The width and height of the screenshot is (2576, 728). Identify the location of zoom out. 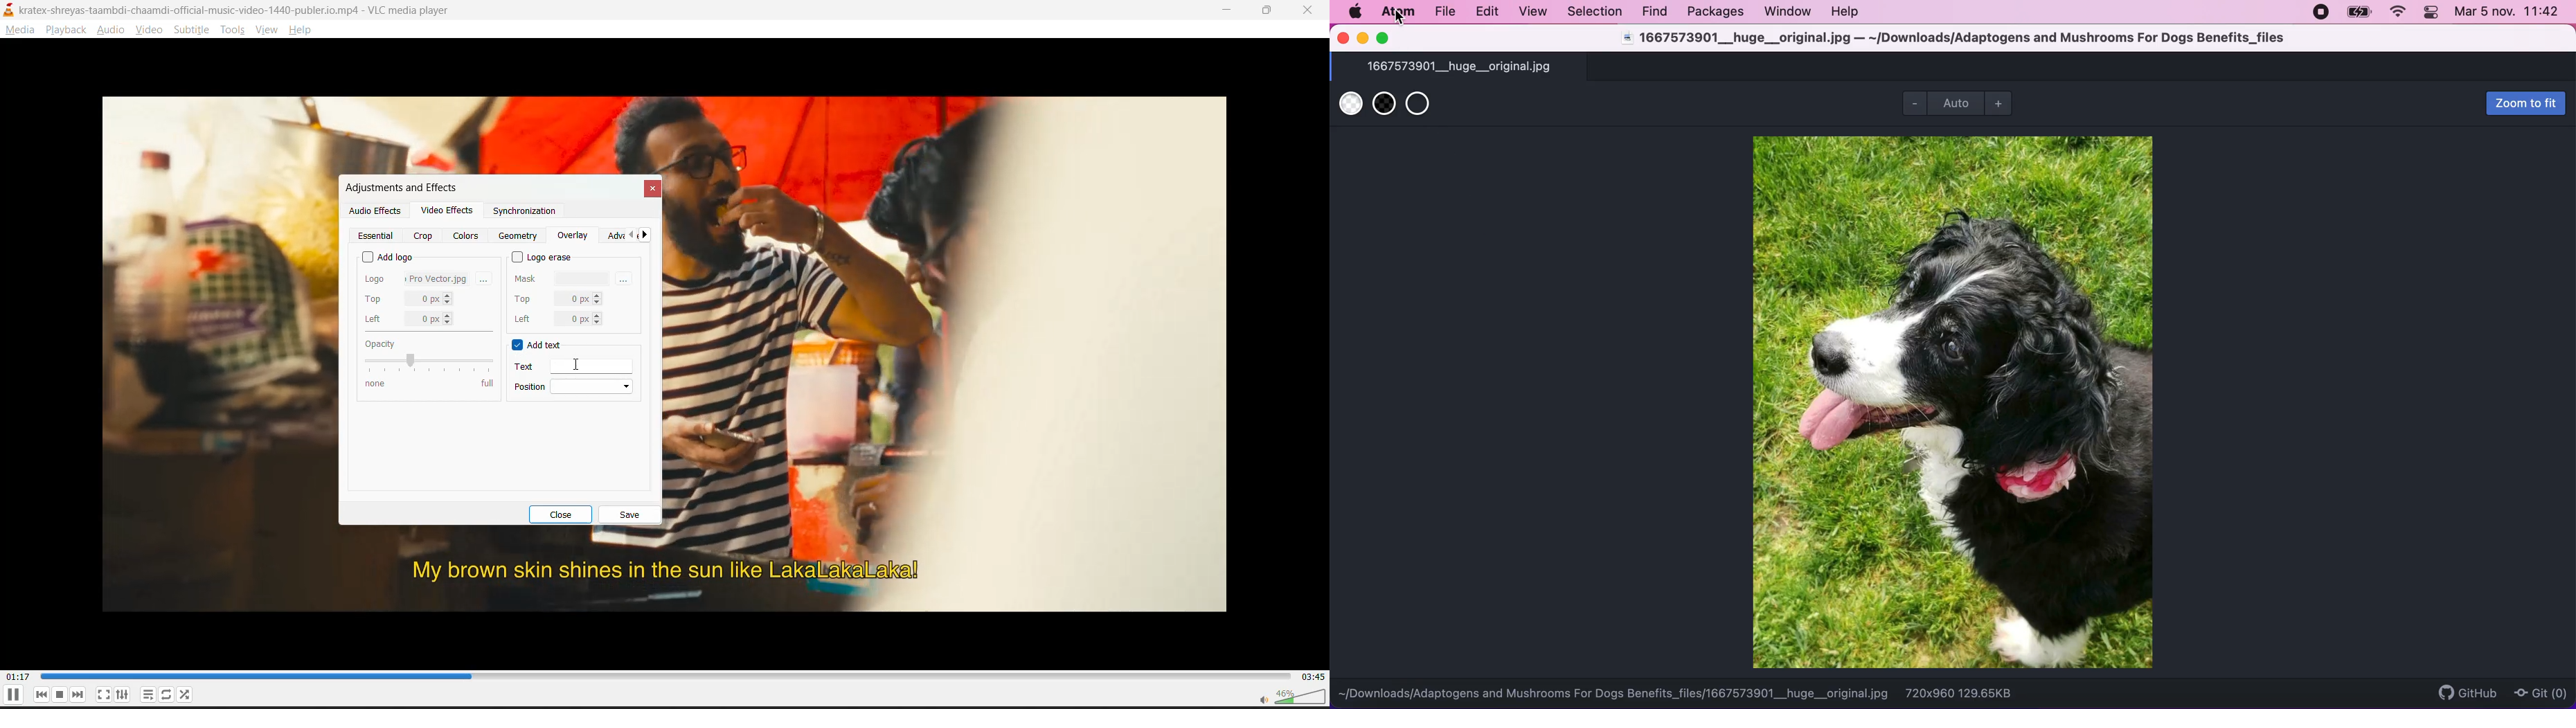
(2007, 102).